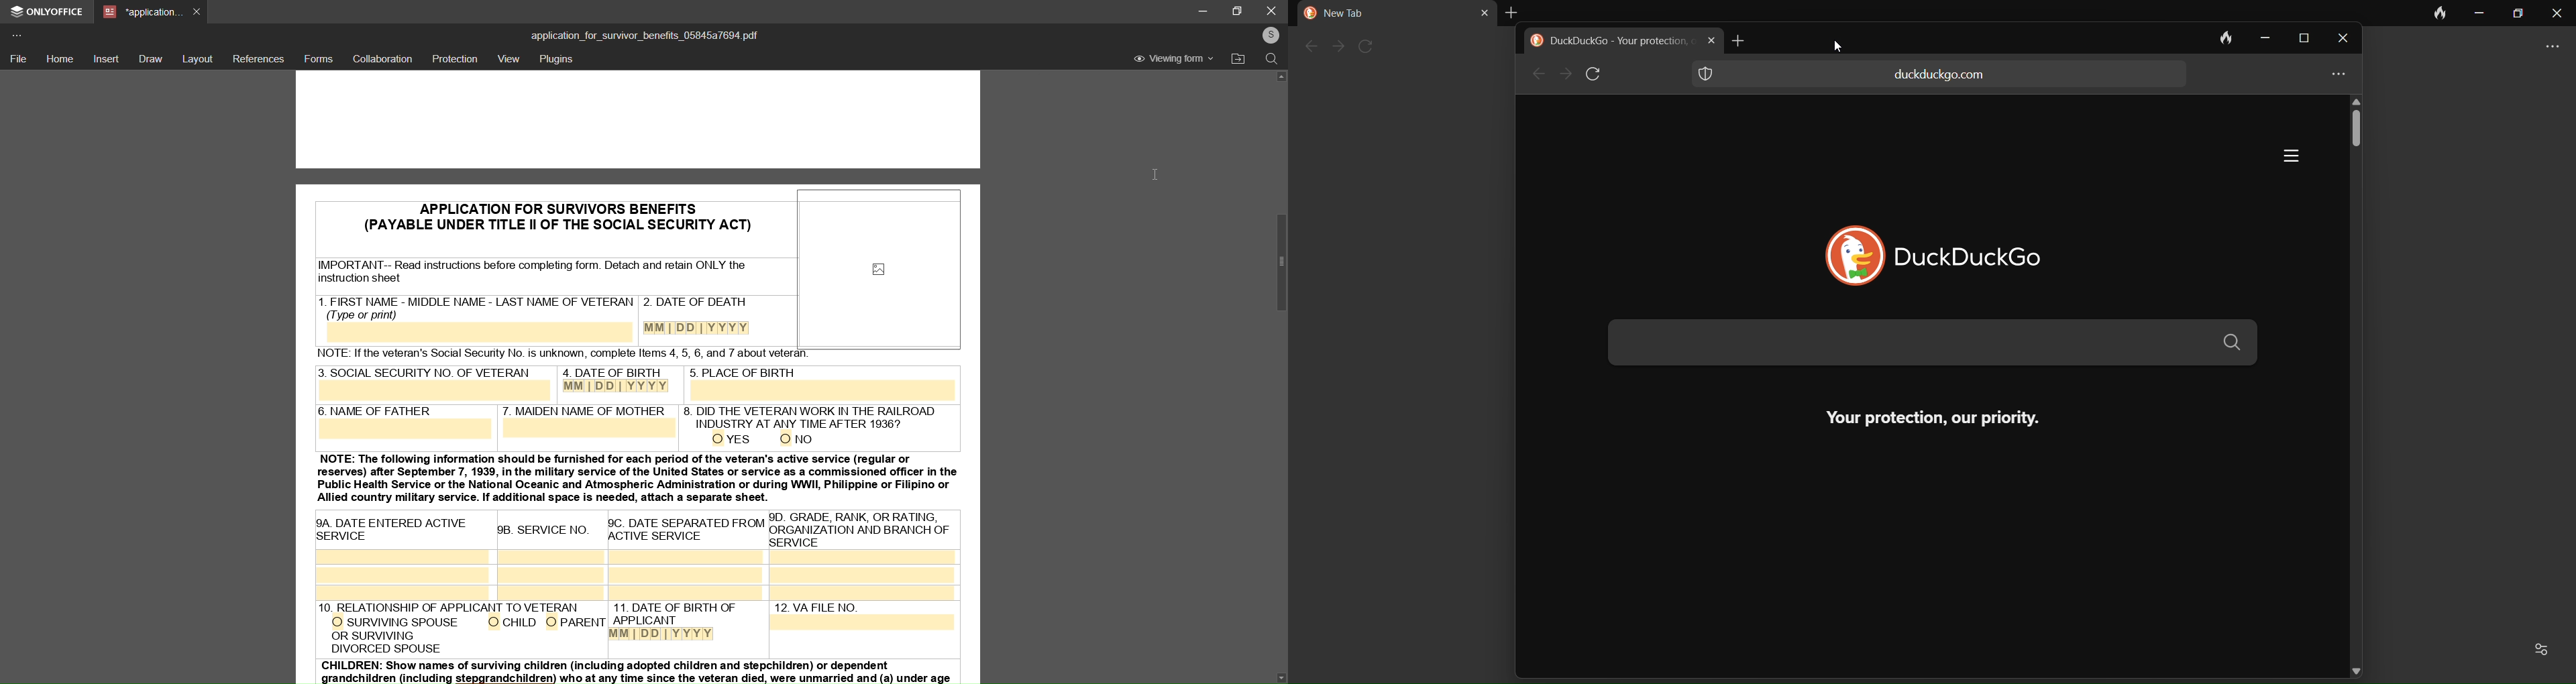  Describe the element at coordinates (1240, 10) in the screenshot. I see `maximize` at that location.